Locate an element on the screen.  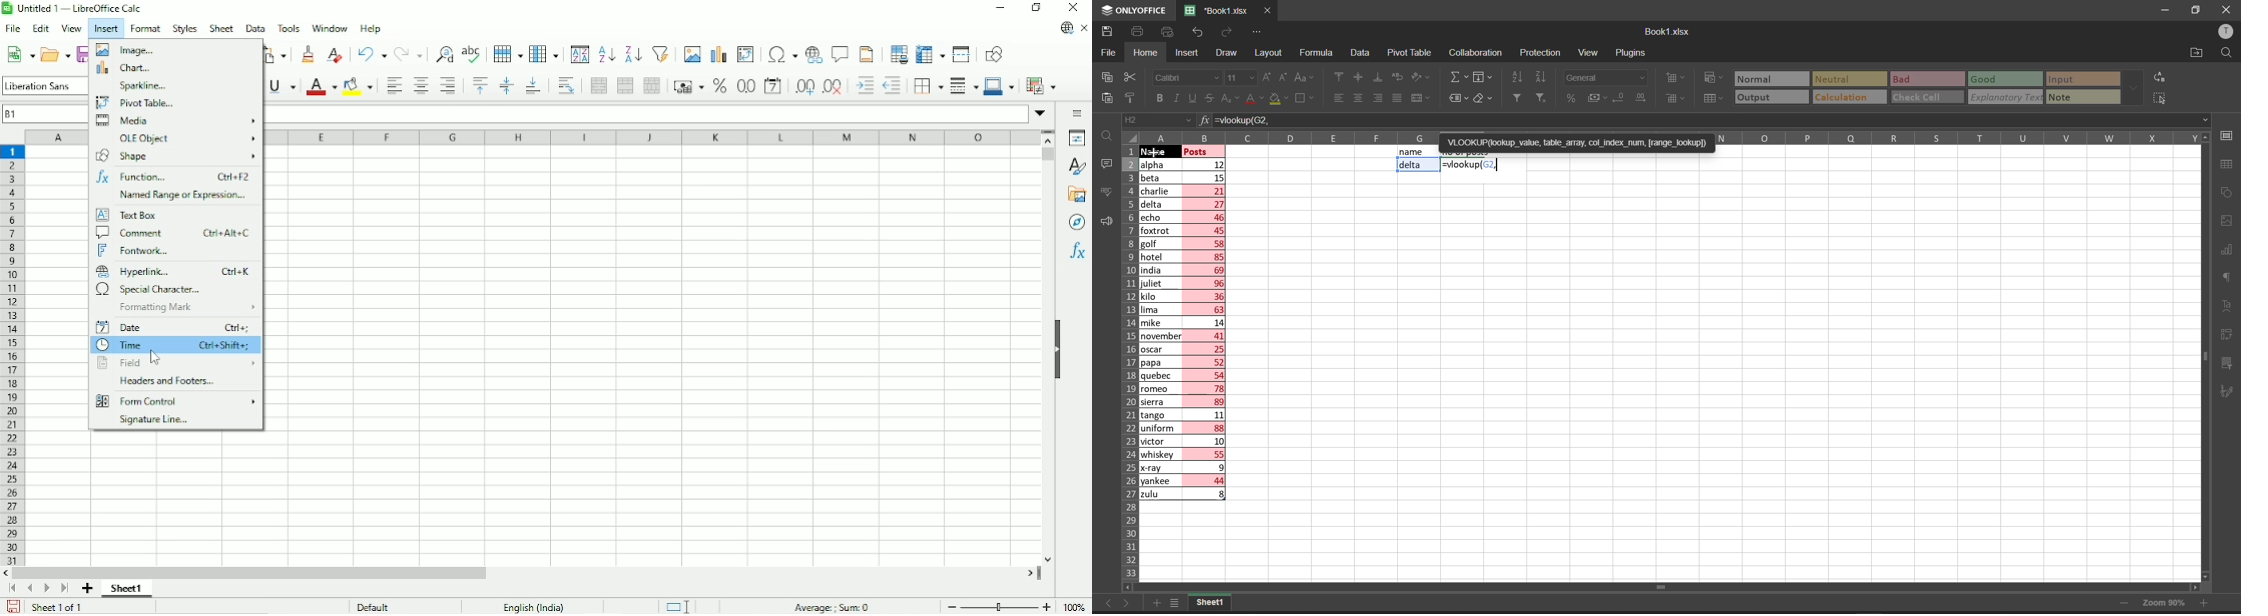
Minimize is located at coordinates (1001, 8).